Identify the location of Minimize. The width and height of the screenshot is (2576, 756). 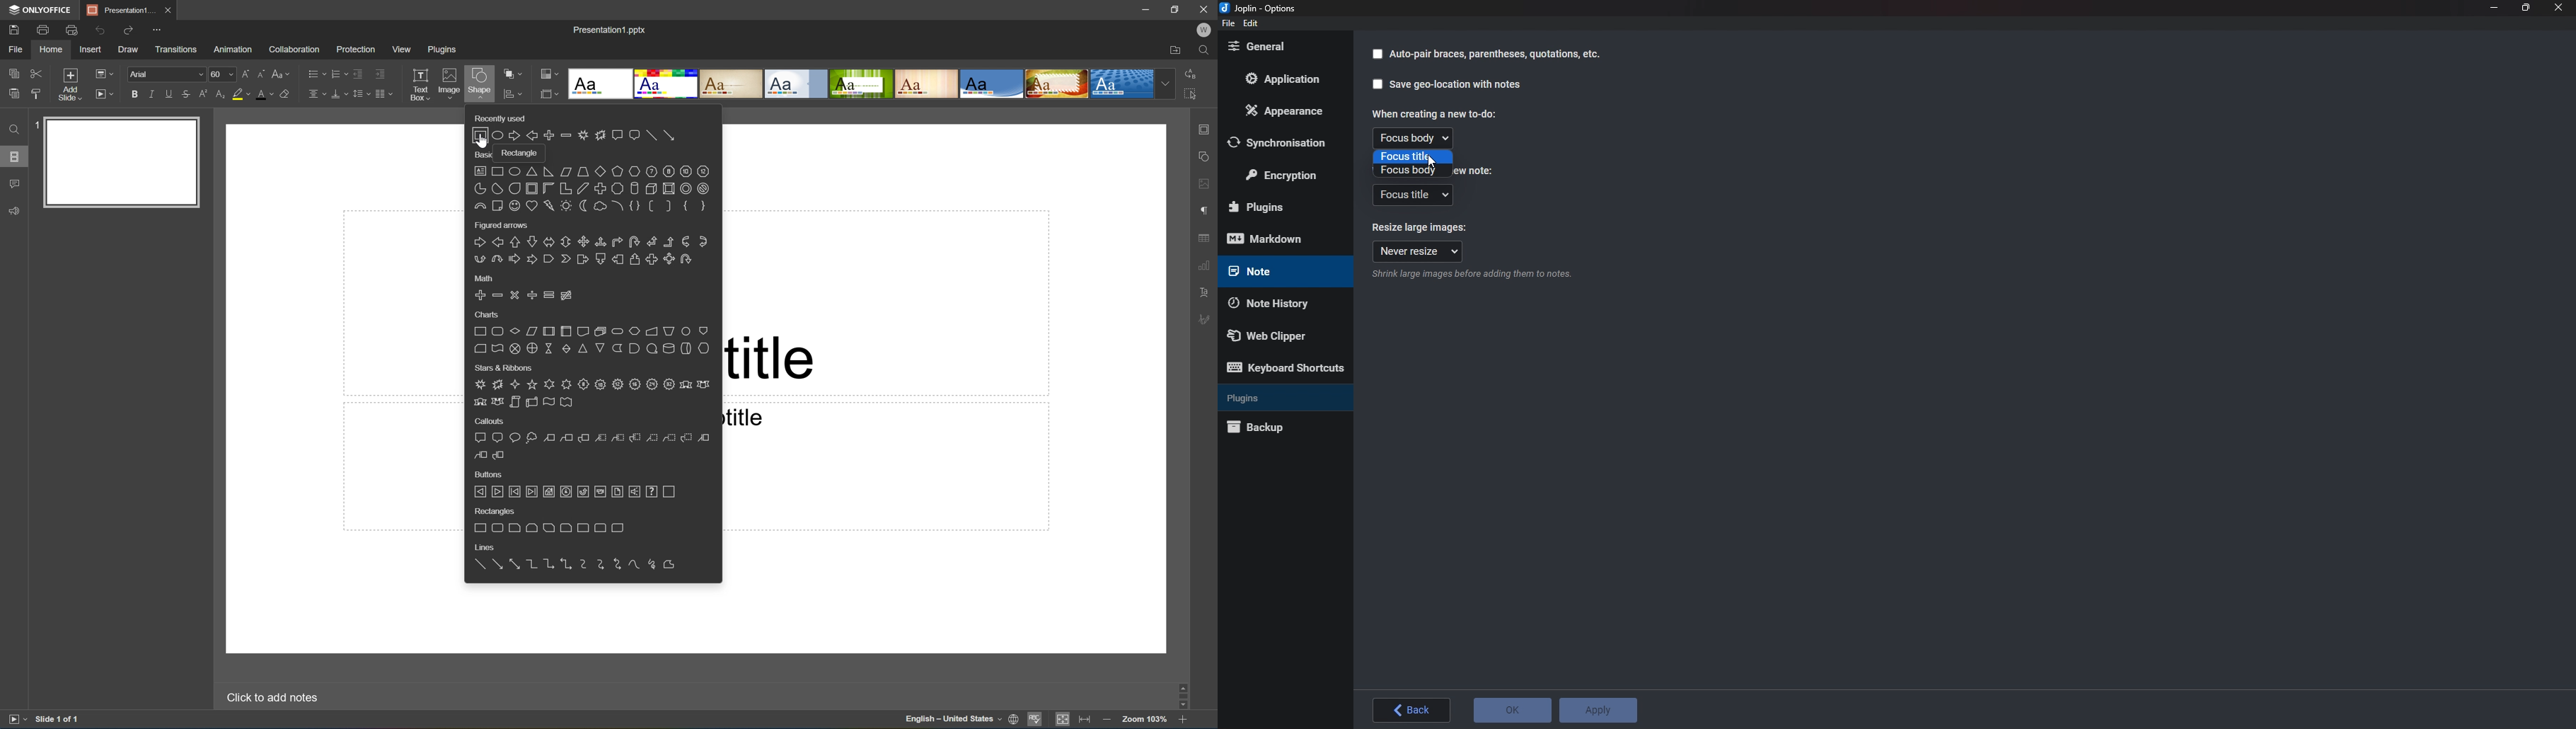
(2495, 8).